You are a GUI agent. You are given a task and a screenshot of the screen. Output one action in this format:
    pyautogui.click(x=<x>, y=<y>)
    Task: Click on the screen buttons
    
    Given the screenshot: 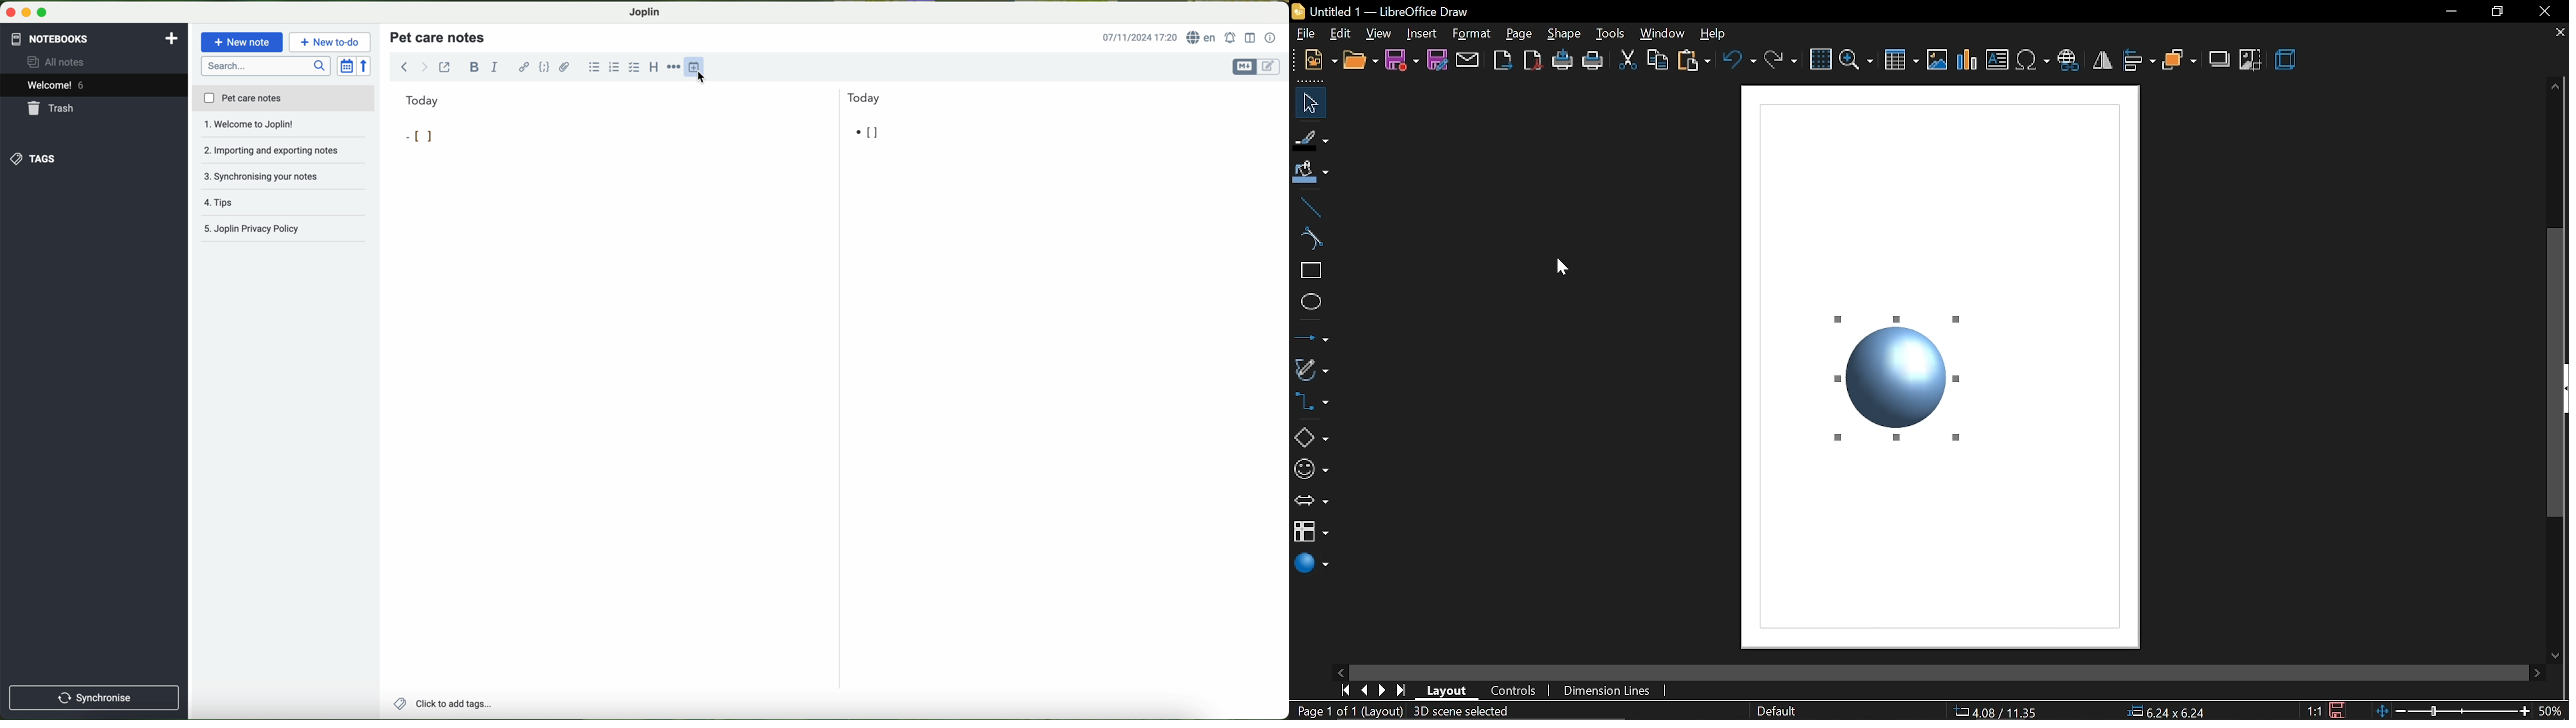 What is the action you would take?
    pyautogui.click(x=25, y=13)
    